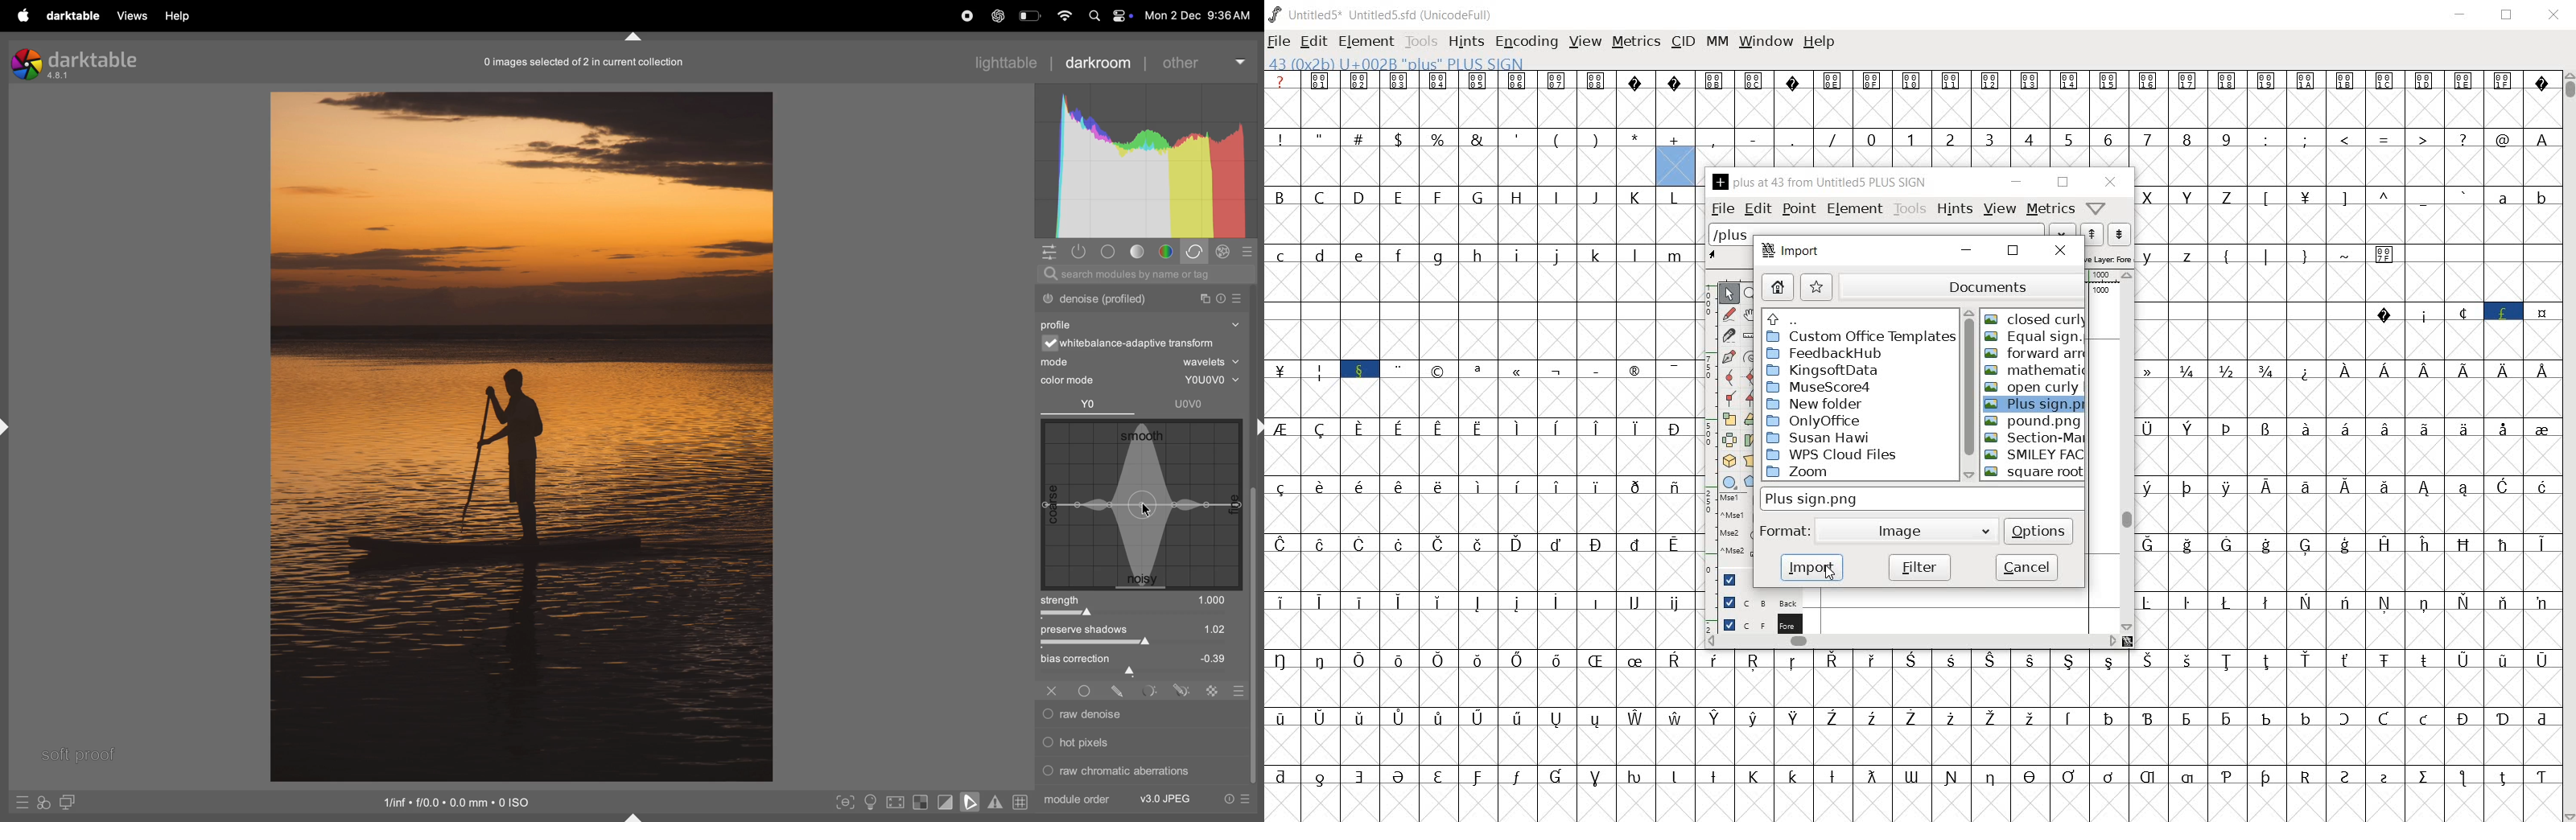 The width and height of the screenshot is (2576, 840). What do you see at coordinates (1853, 208) in the screenshot?
I see `element` at bounding box center [1853, 208].